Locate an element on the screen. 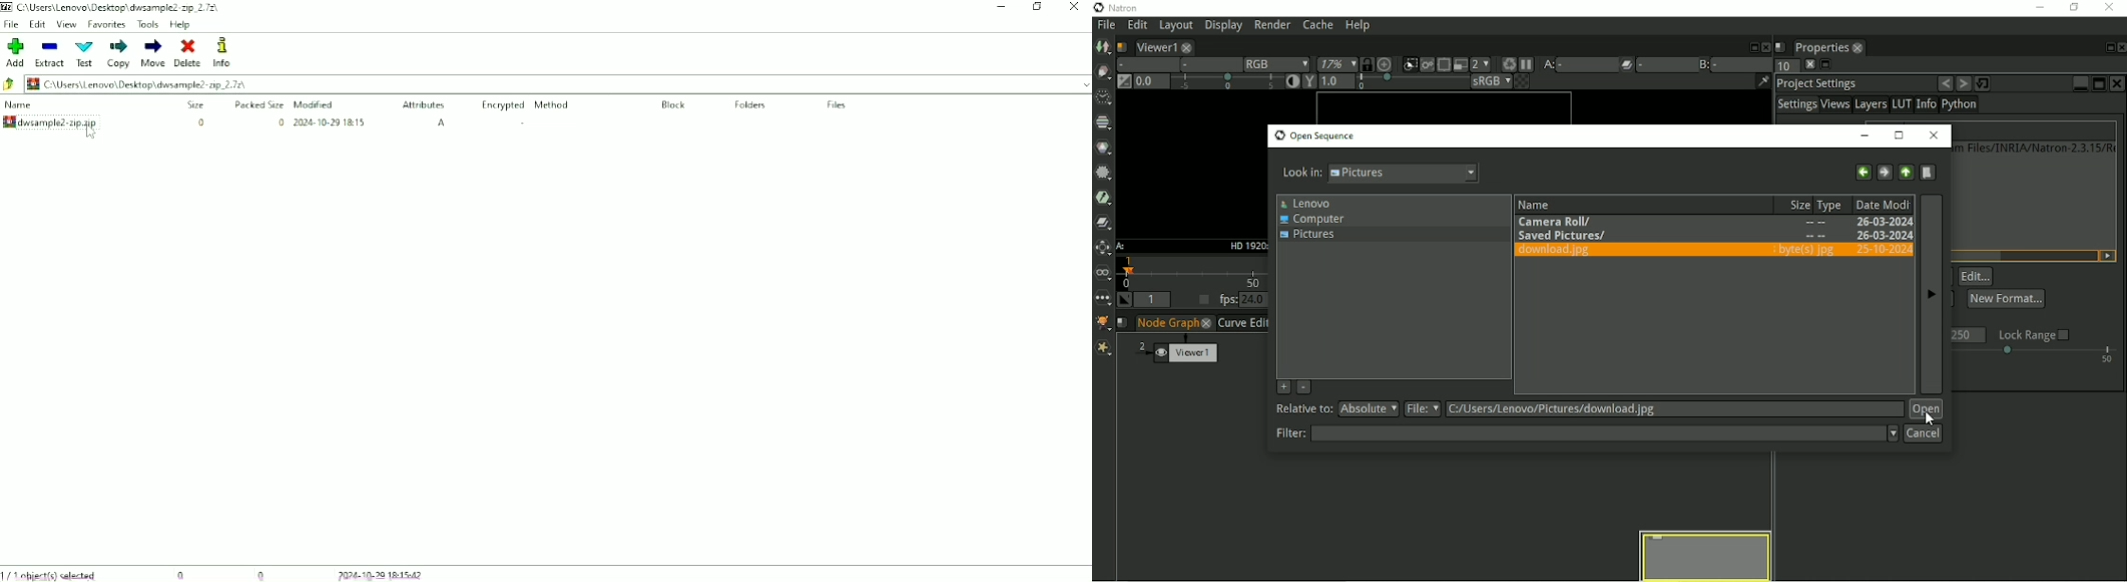  Float pane is located at coordinates (1752, 45).